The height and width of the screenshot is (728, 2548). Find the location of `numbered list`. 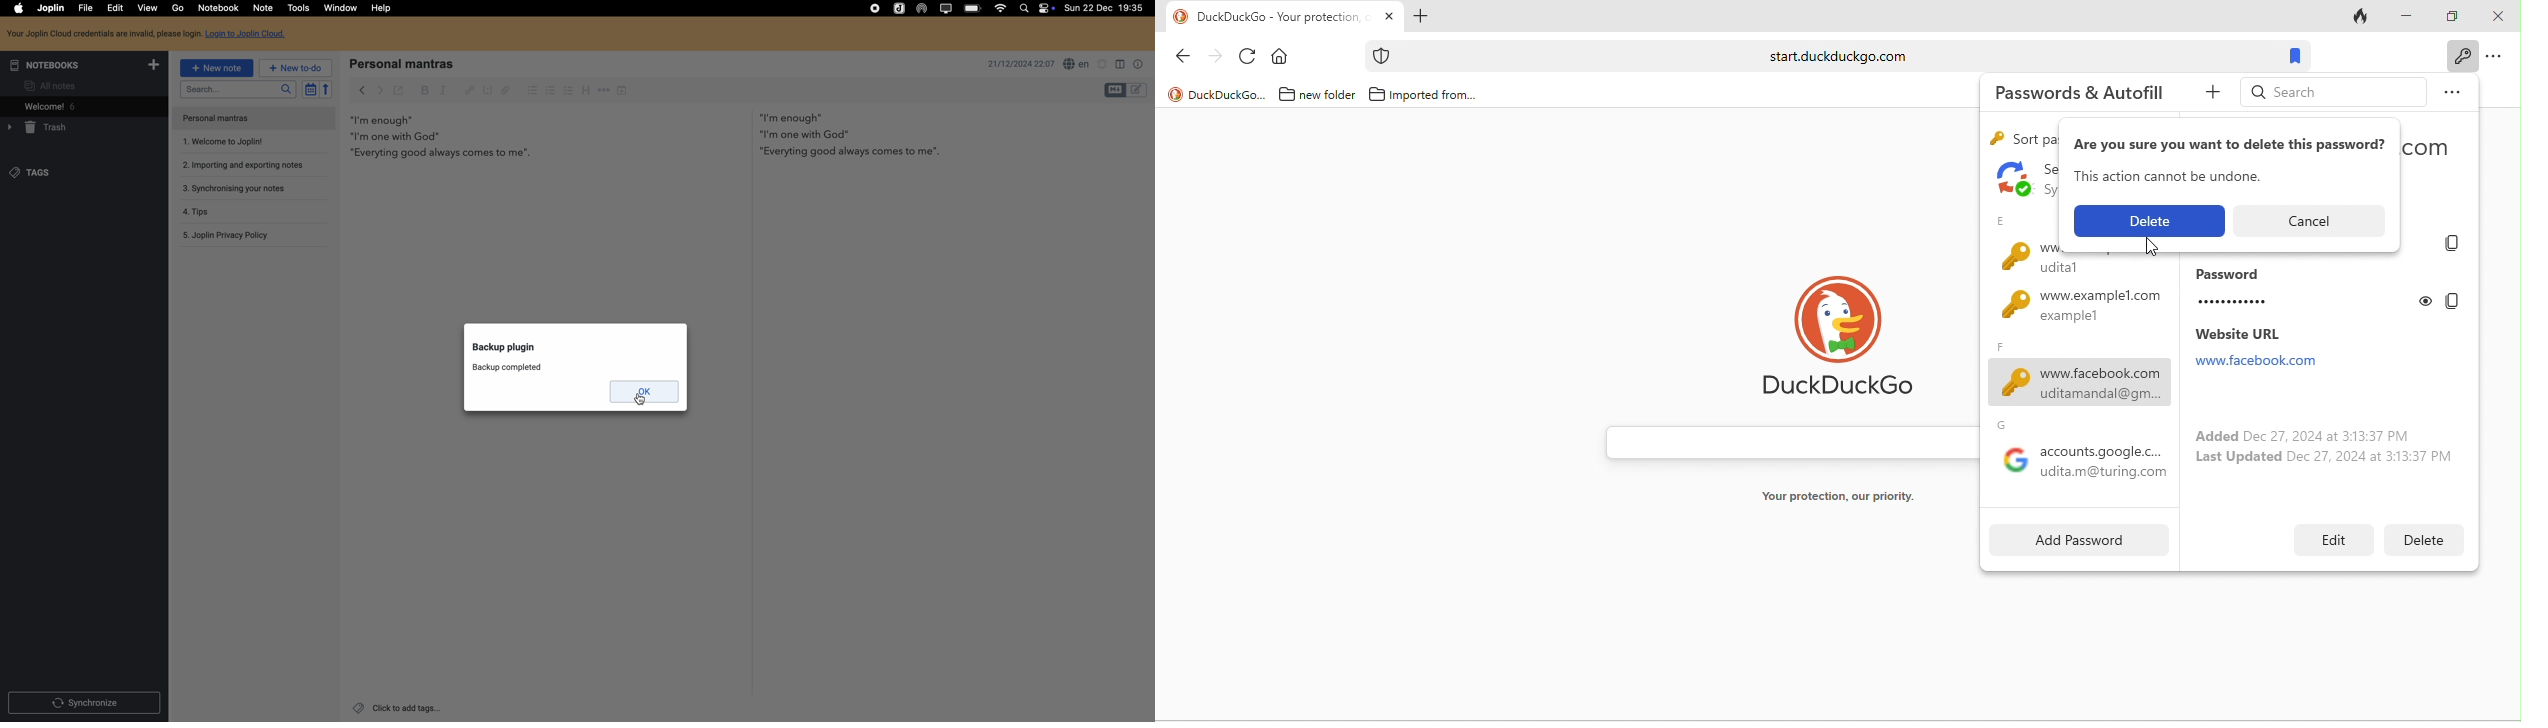

numbered list is located at coordinates (549, 90).